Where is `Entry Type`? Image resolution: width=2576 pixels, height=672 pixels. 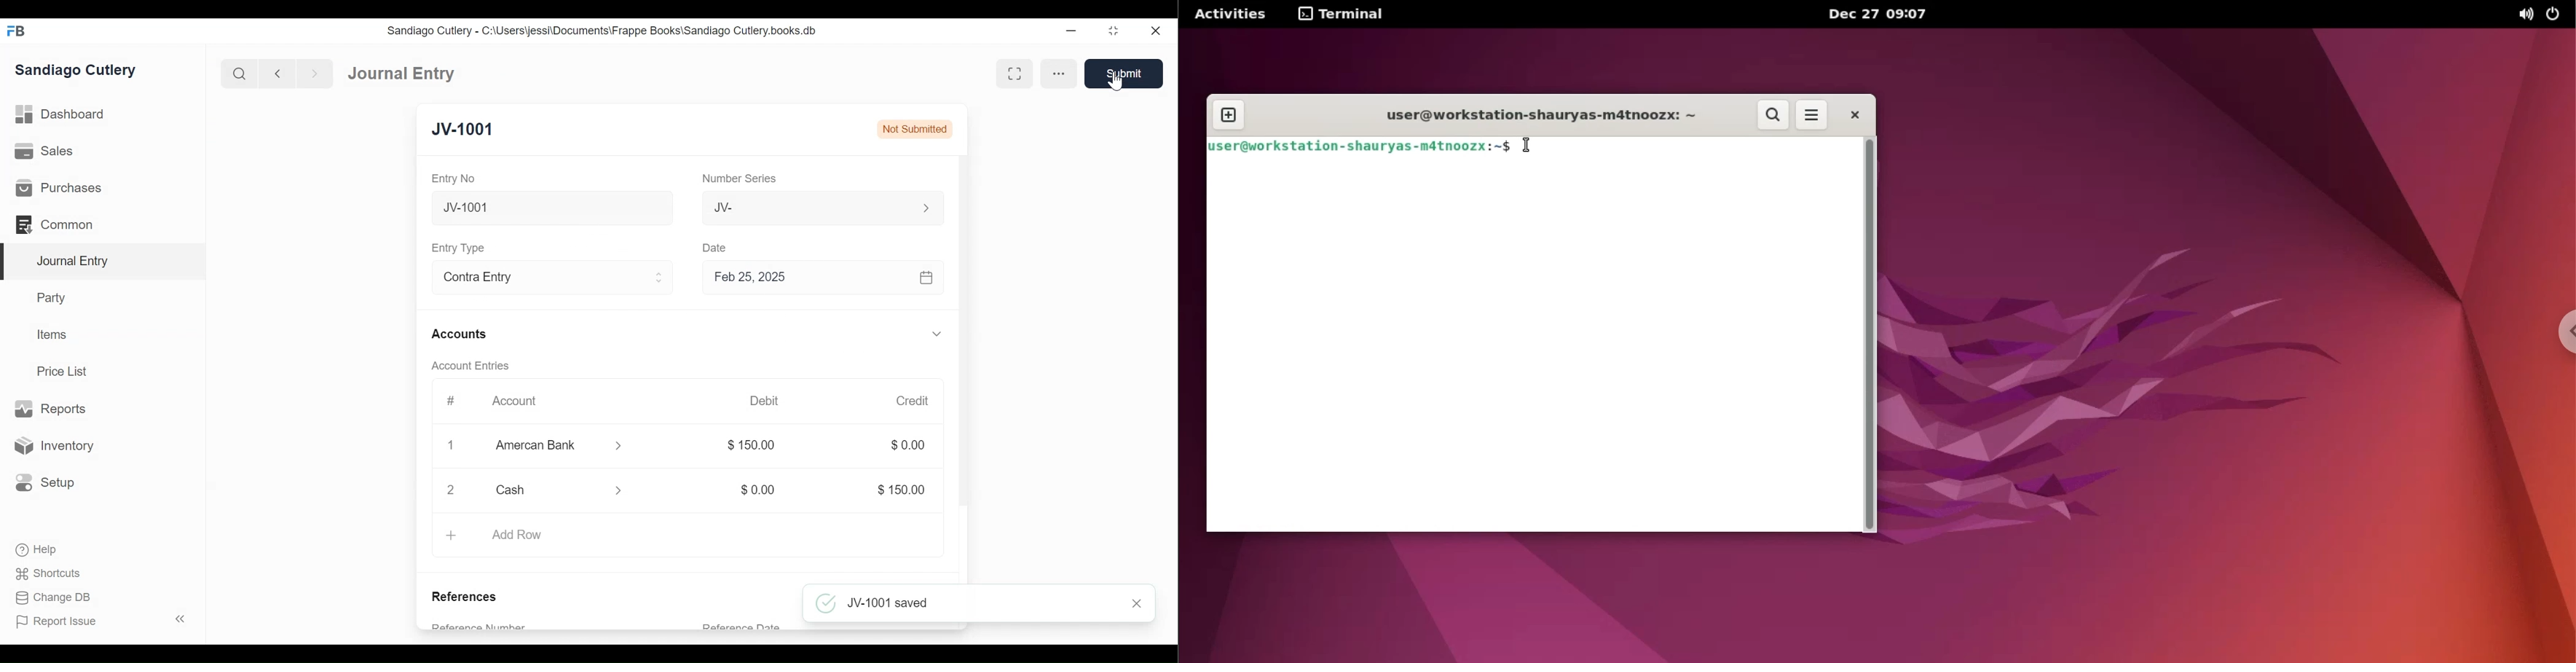
Entry Type is located at coordinates (460, 248).